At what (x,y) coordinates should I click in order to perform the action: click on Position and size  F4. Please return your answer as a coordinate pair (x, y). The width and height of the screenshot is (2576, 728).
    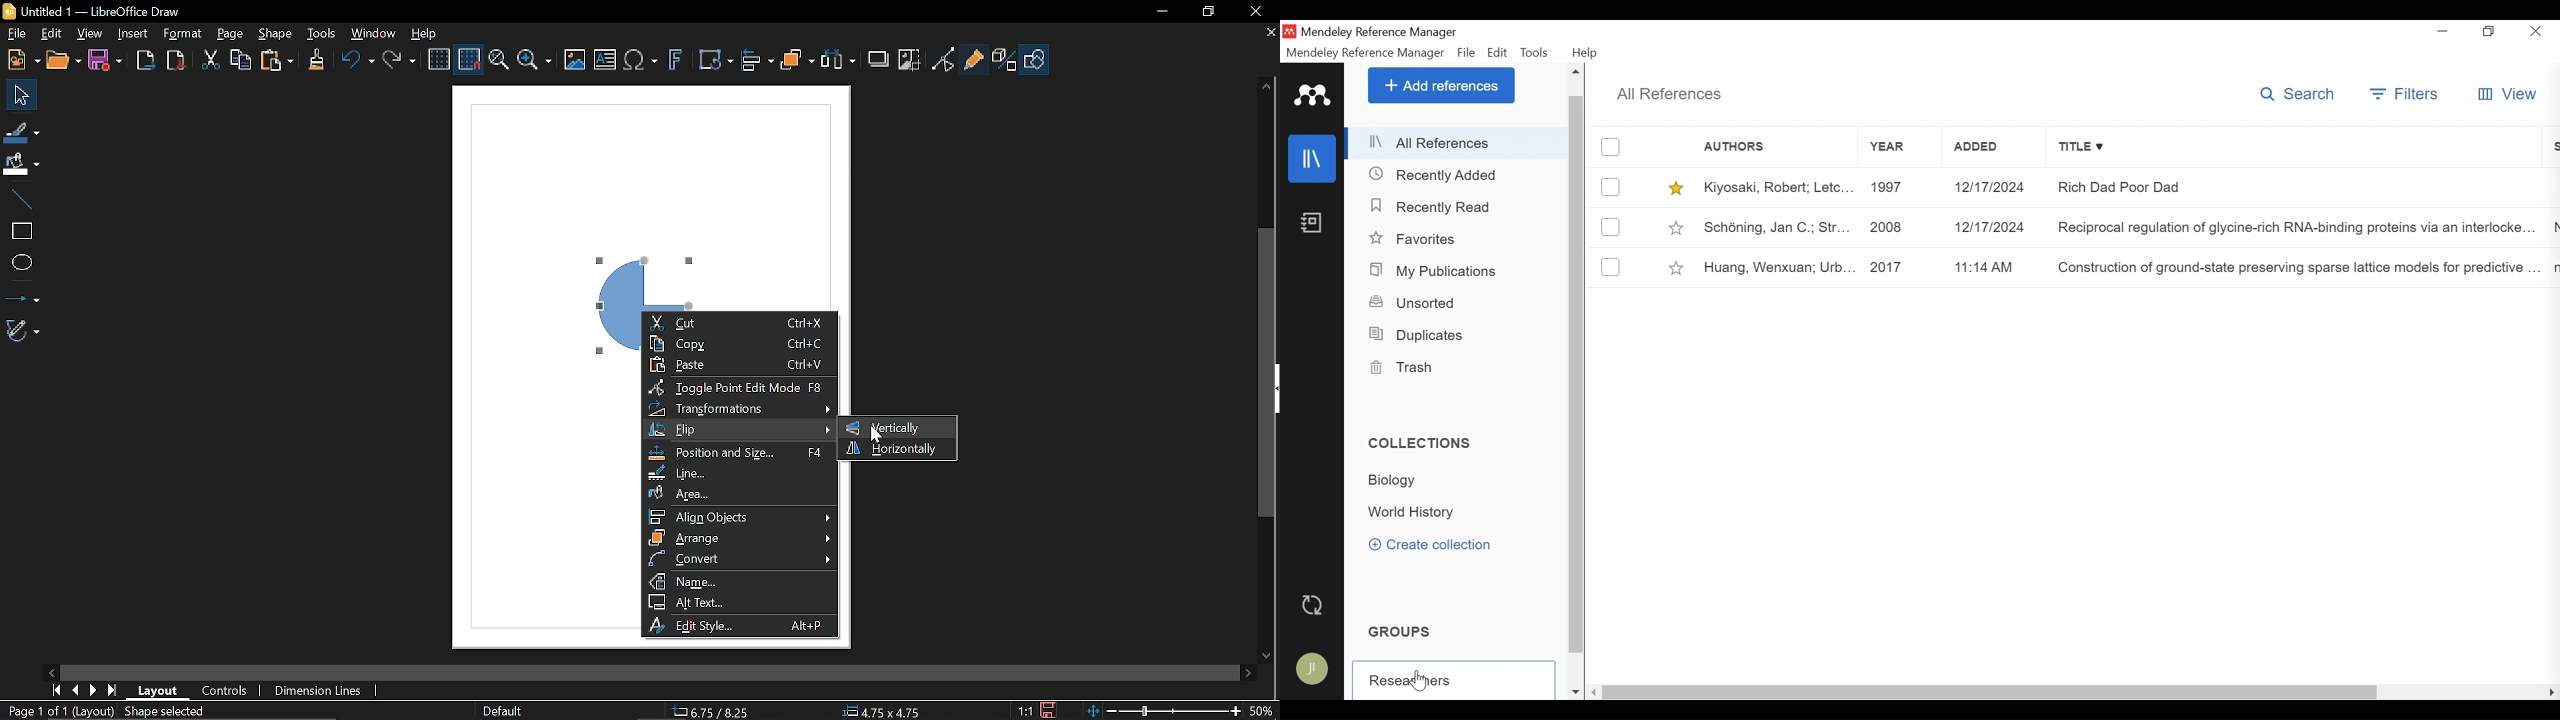
    Looking at the image, I should click on (742, 454).